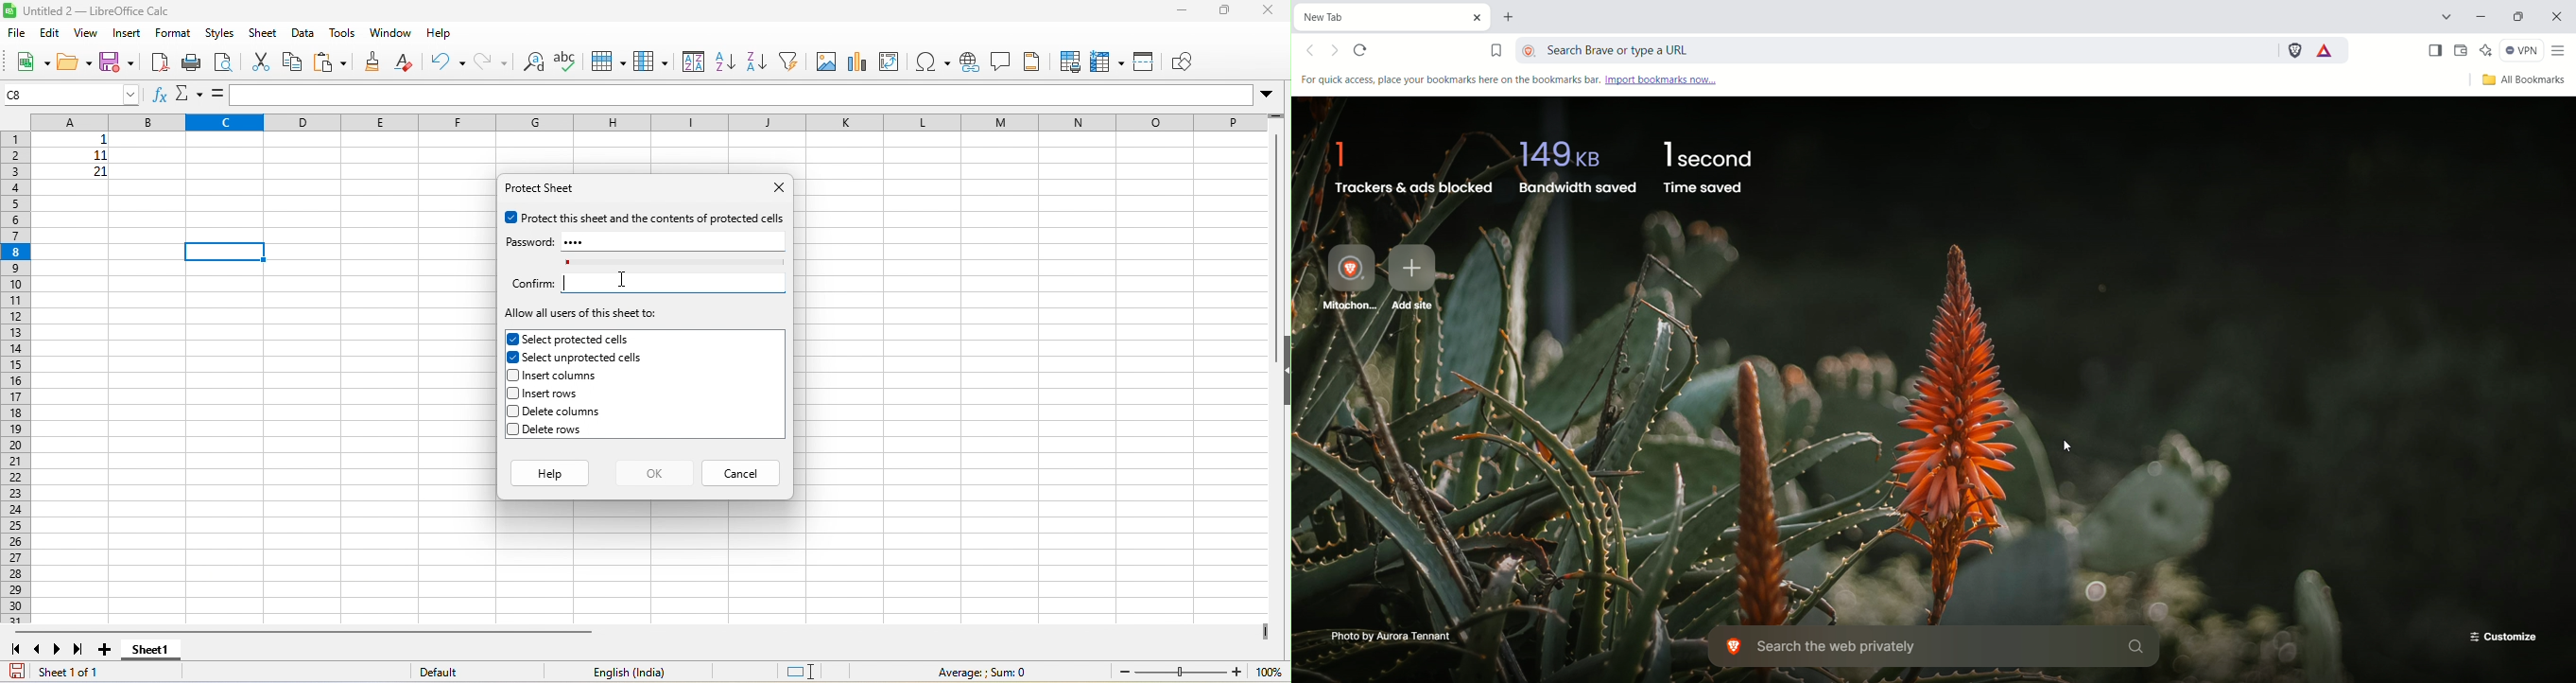  What do you see at coordinates (1035, 61) in the screenshot?
I see `header and footer` at bounding box center [1035, 61].